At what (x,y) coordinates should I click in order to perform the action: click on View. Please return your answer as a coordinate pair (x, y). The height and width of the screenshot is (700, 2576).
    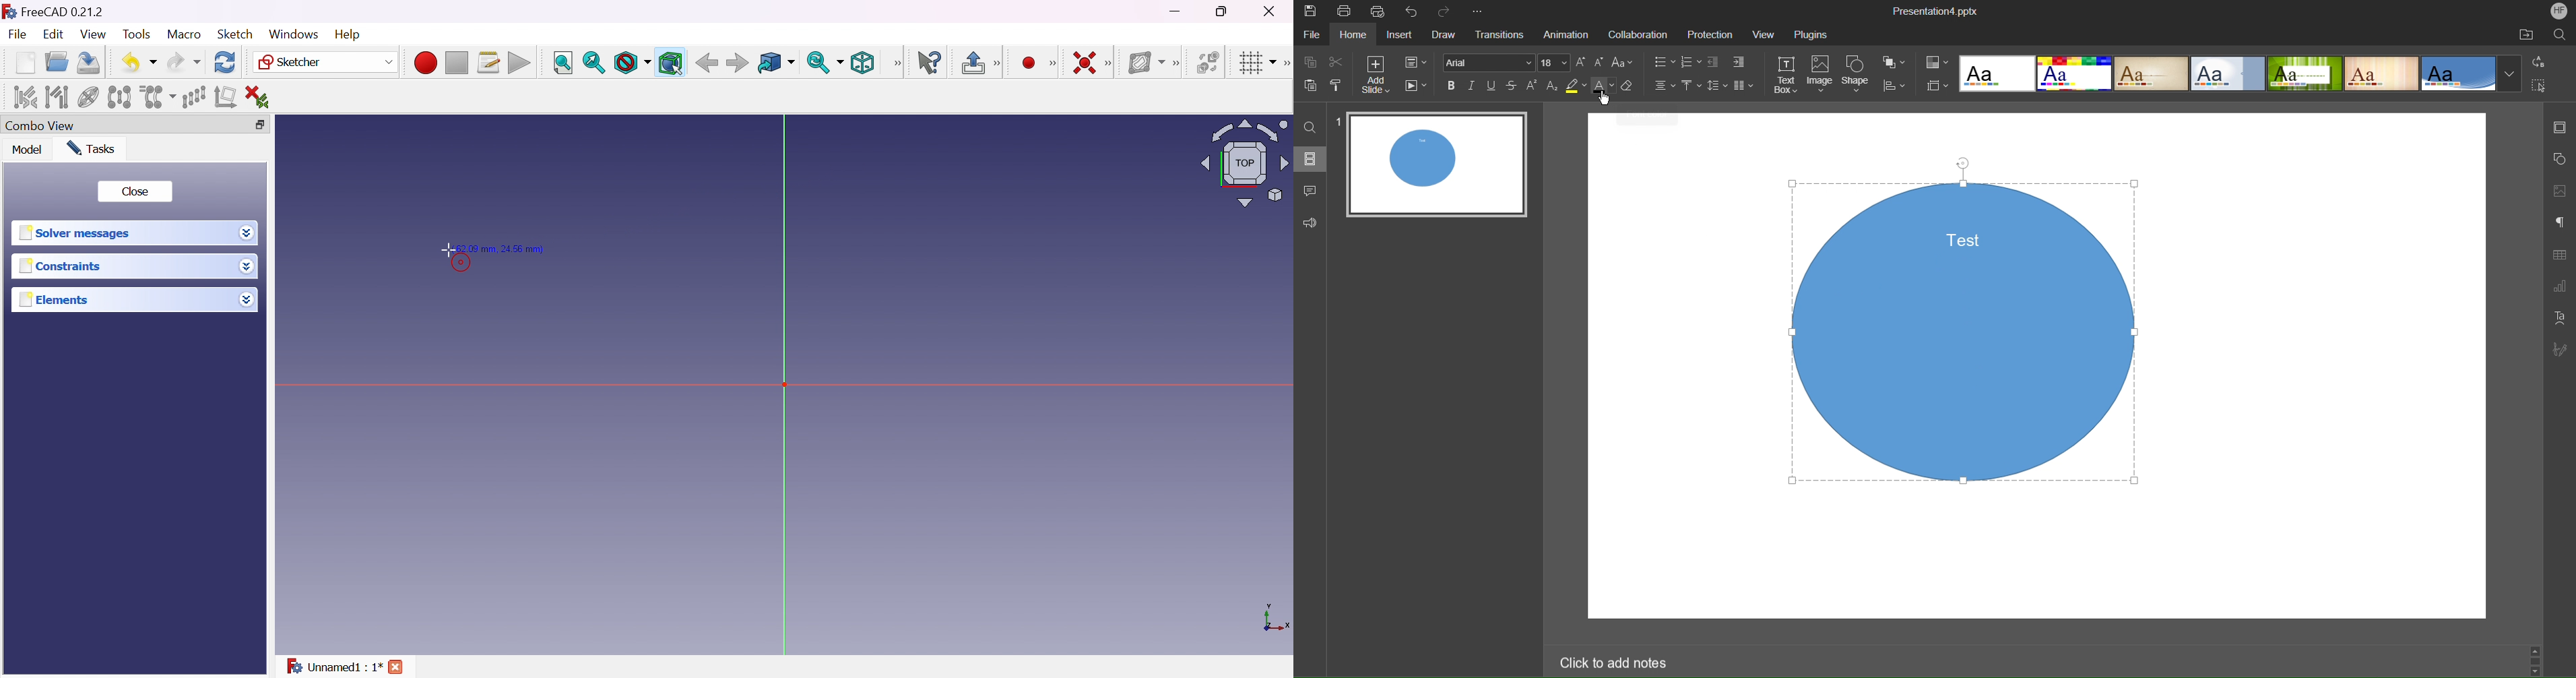
    Looking at the image, I should click on (1766, 35).